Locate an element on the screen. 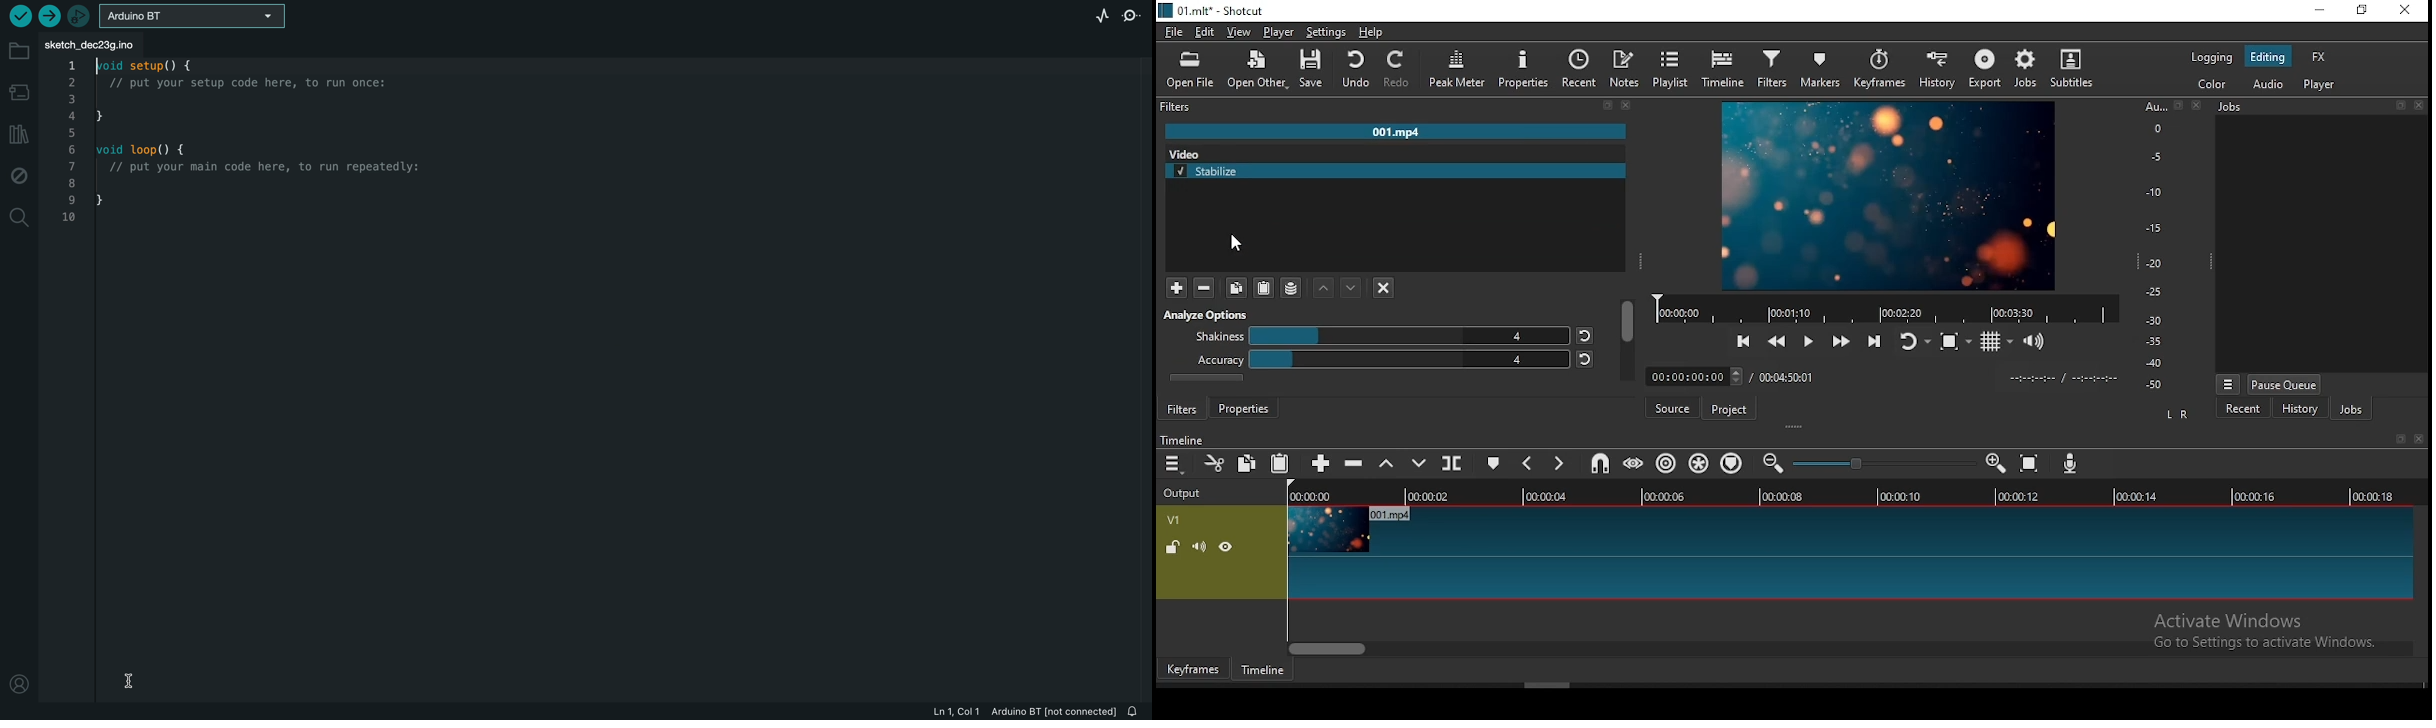  scroll is located at coordinates (1794, 687).